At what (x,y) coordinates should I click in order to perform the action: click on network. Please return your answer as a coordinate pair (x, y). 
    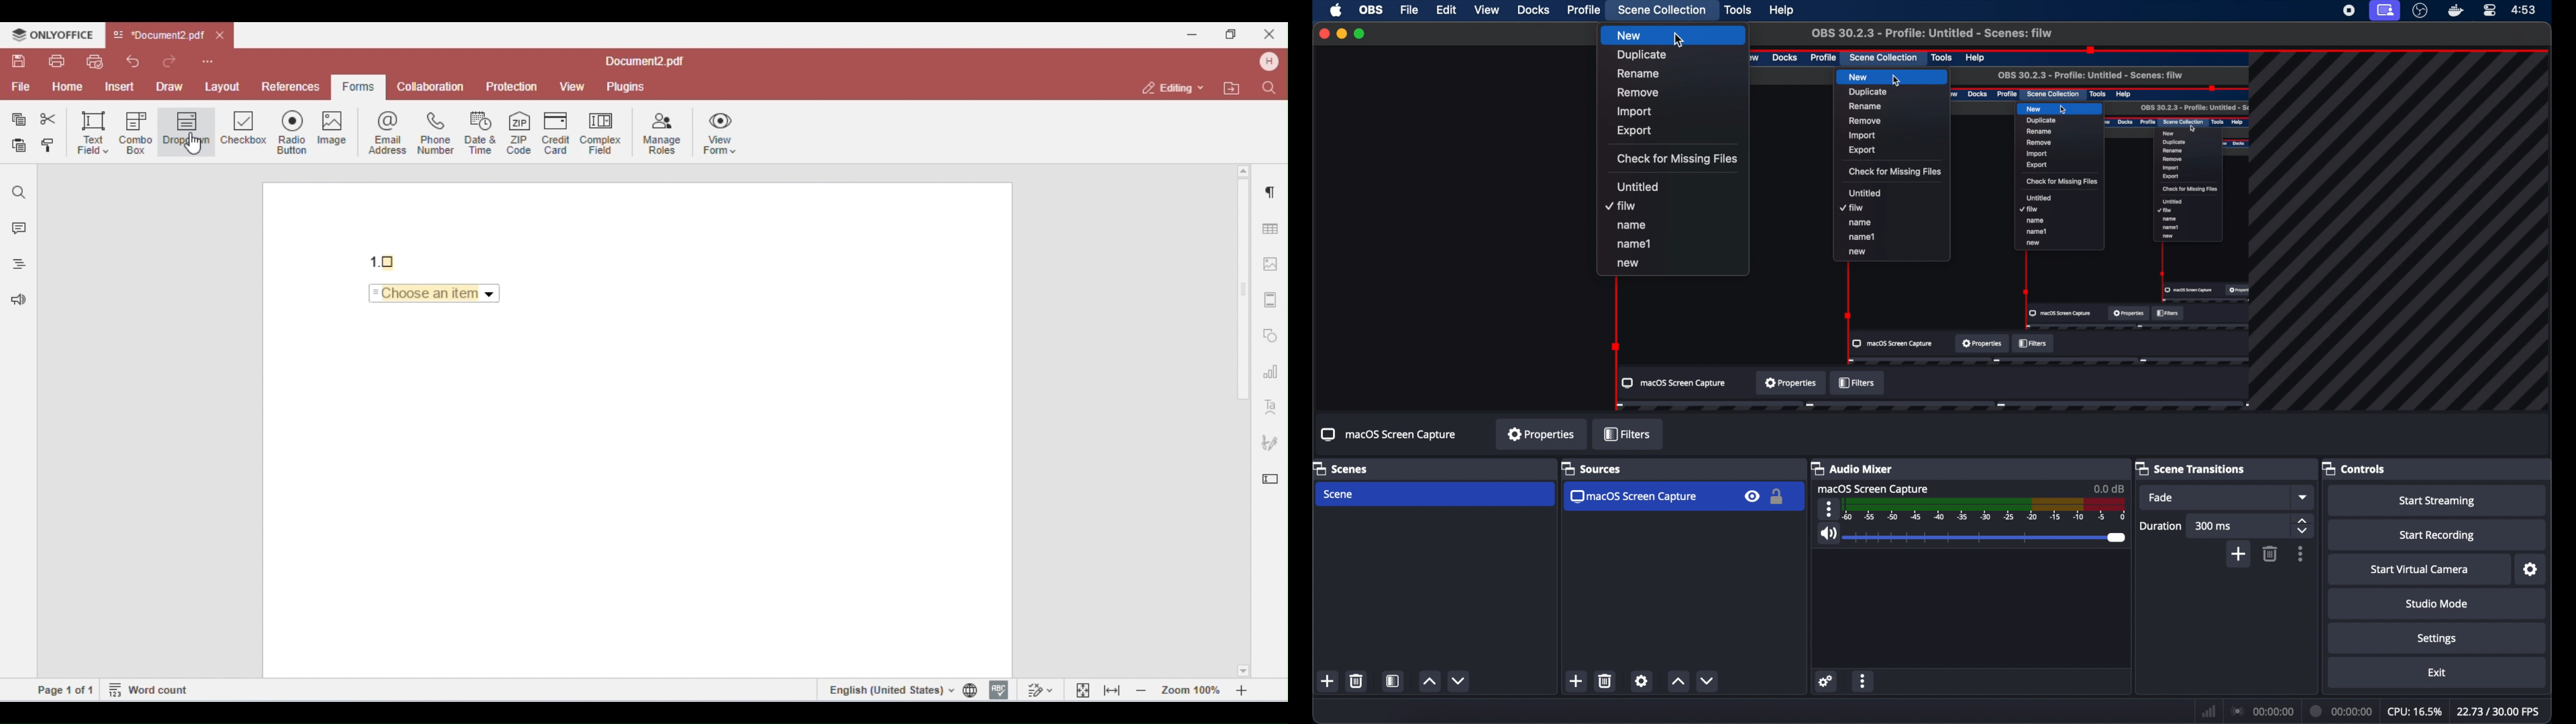
    Looking at the image, I should click on (2208, 710).